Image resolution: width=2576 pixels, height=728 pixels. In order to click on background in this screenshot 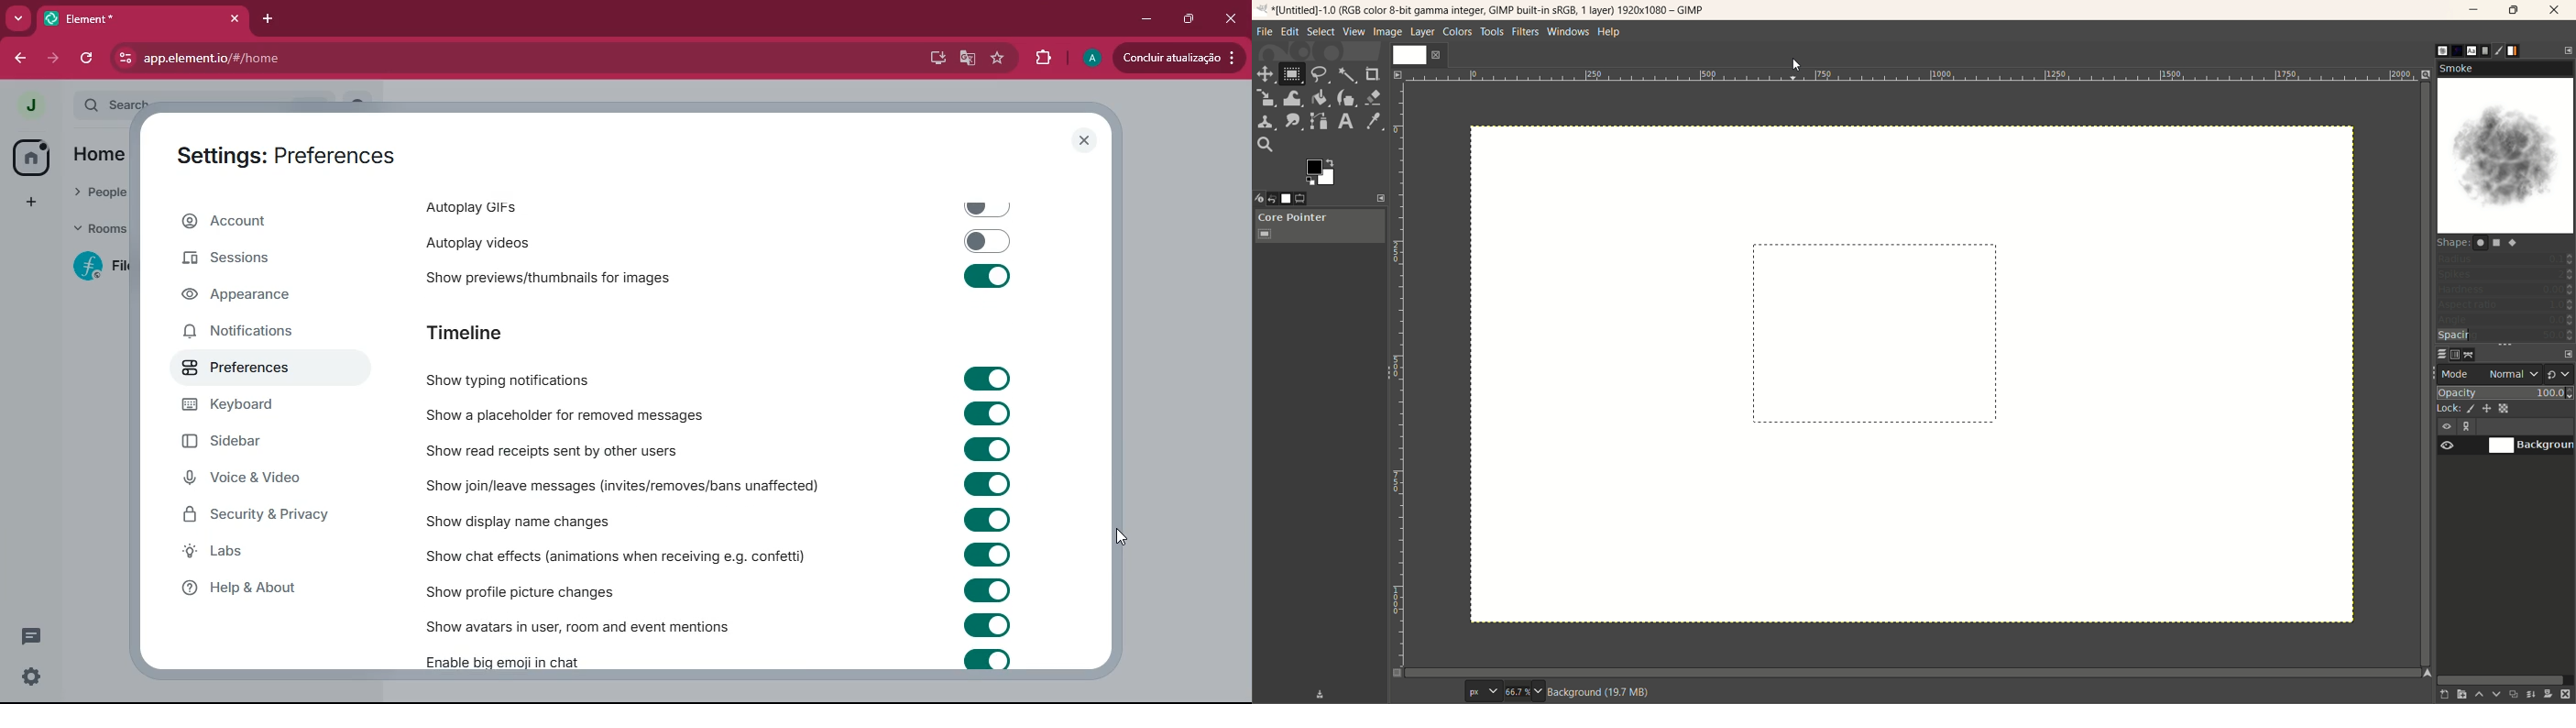, I will do `click(2531, 446)`.